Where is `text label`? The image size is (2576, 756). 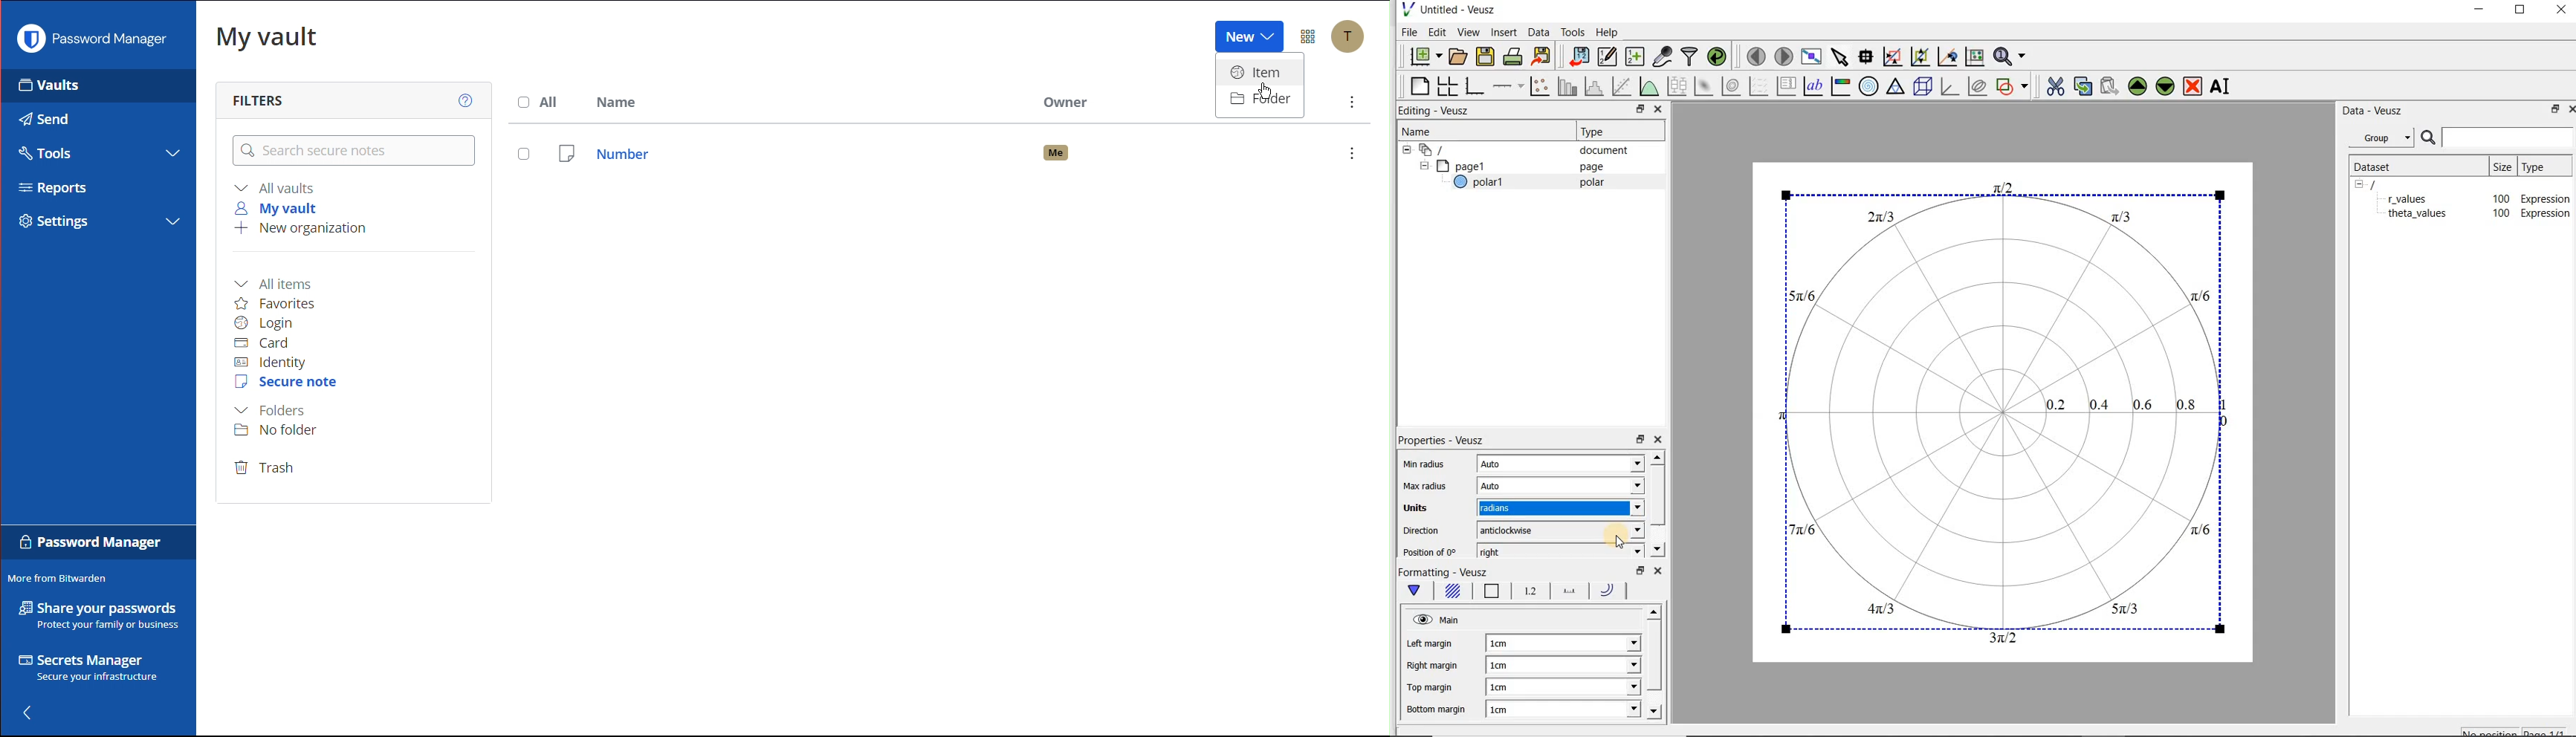
text label is located at coordinates (1815, 85).